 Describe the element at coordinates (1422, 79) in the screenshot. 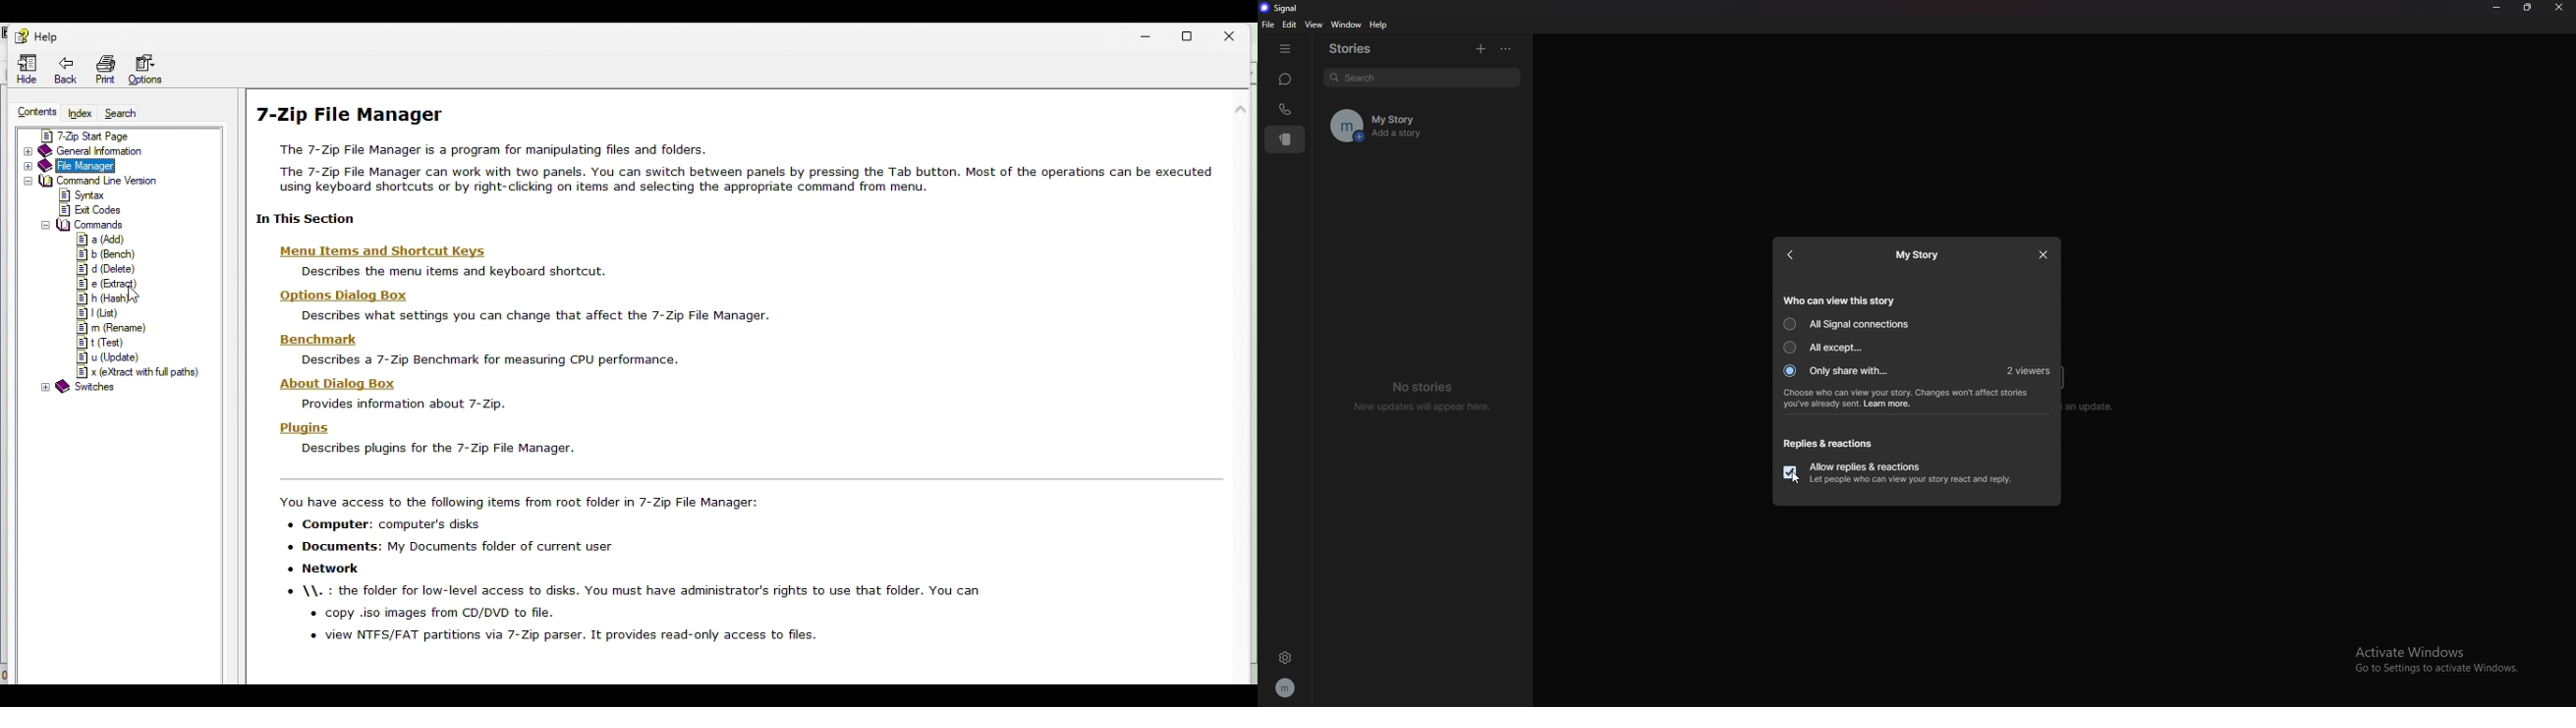

I see `search` at that location.